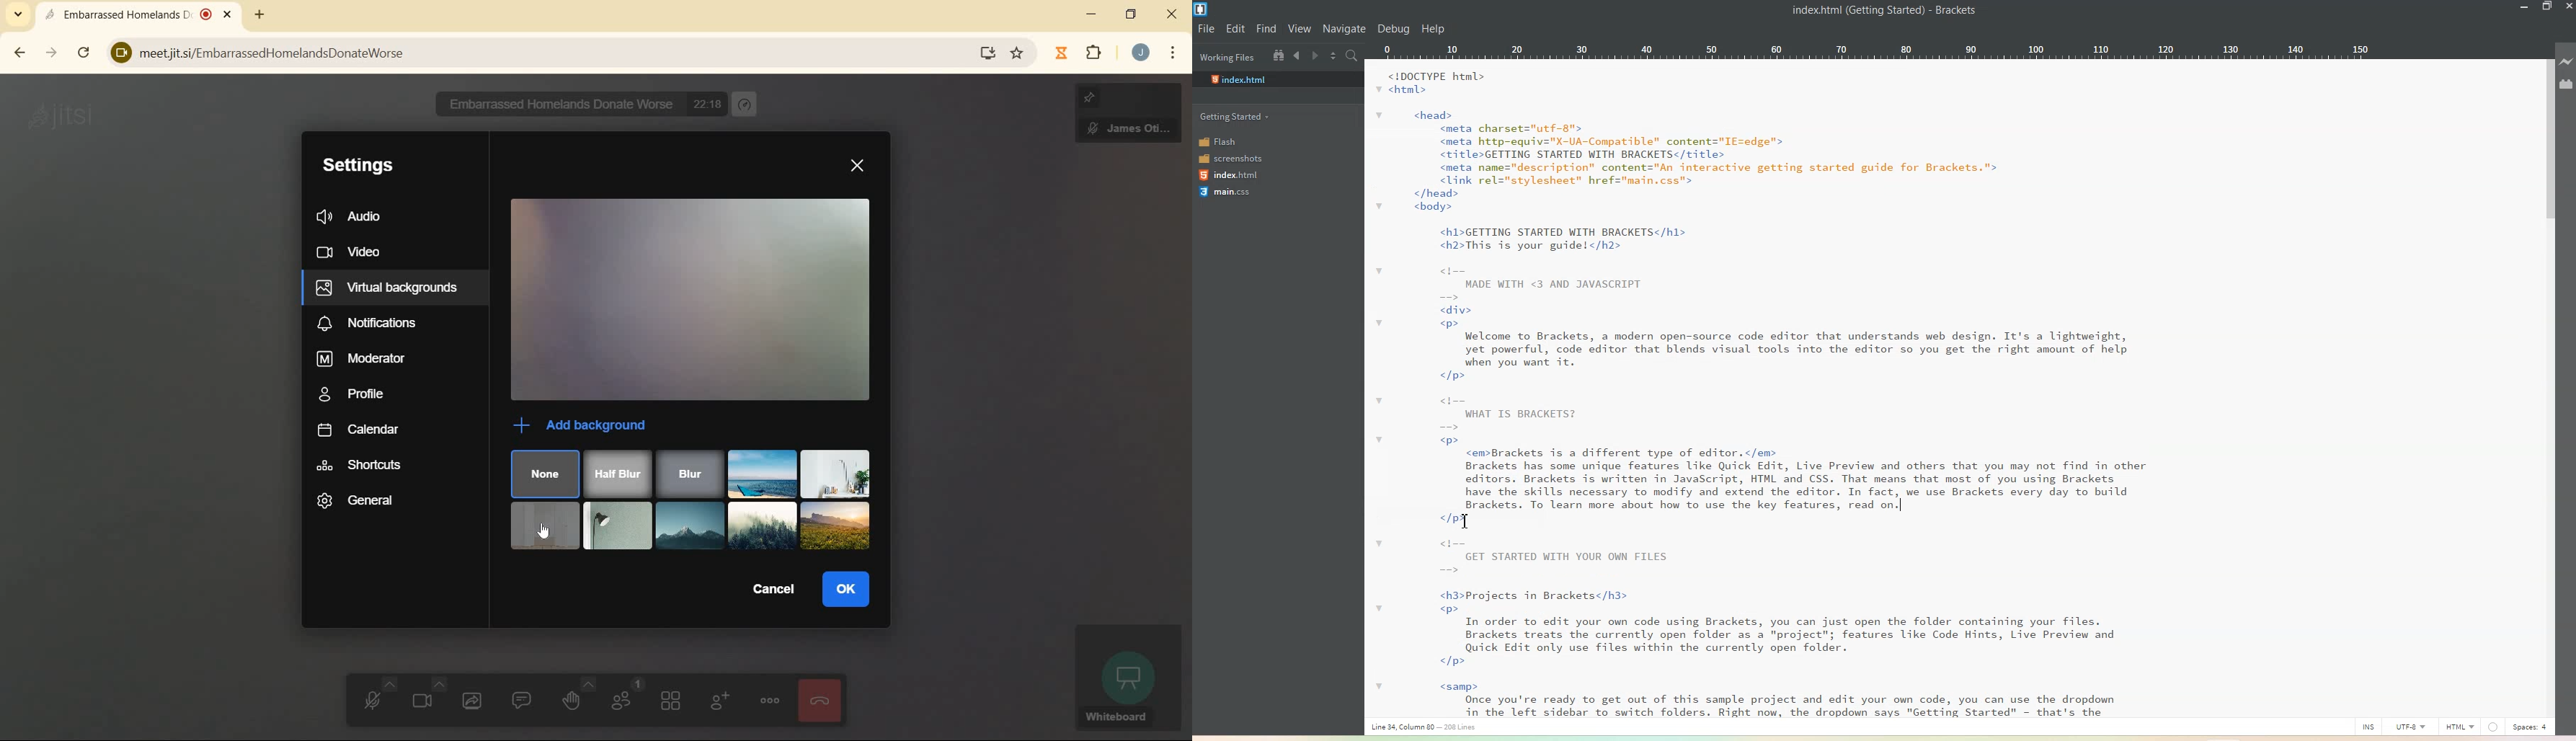 This screenshot has height=756, width=2576. Describe the element at coordinates (1171, 14) in the screenshot. I see `close` at that location.